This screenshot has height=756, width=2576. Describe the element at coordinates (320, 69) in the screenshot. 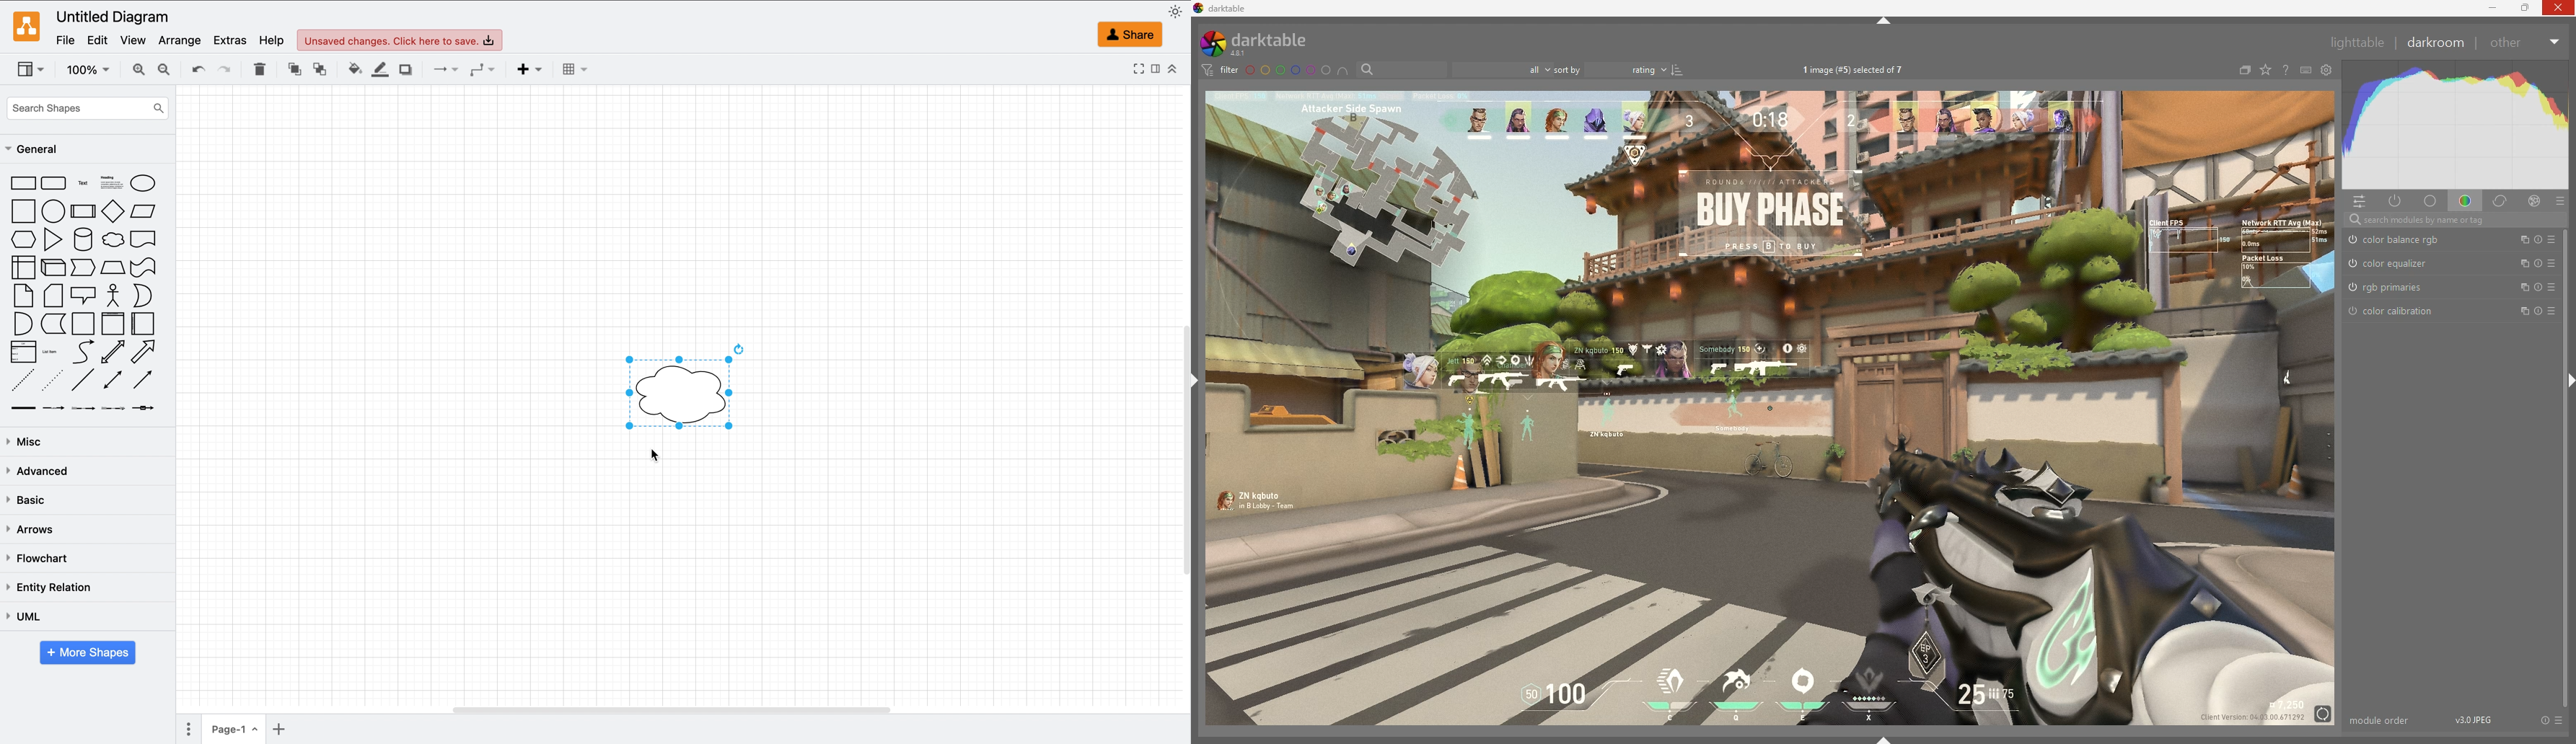

I see `to back` at that location.